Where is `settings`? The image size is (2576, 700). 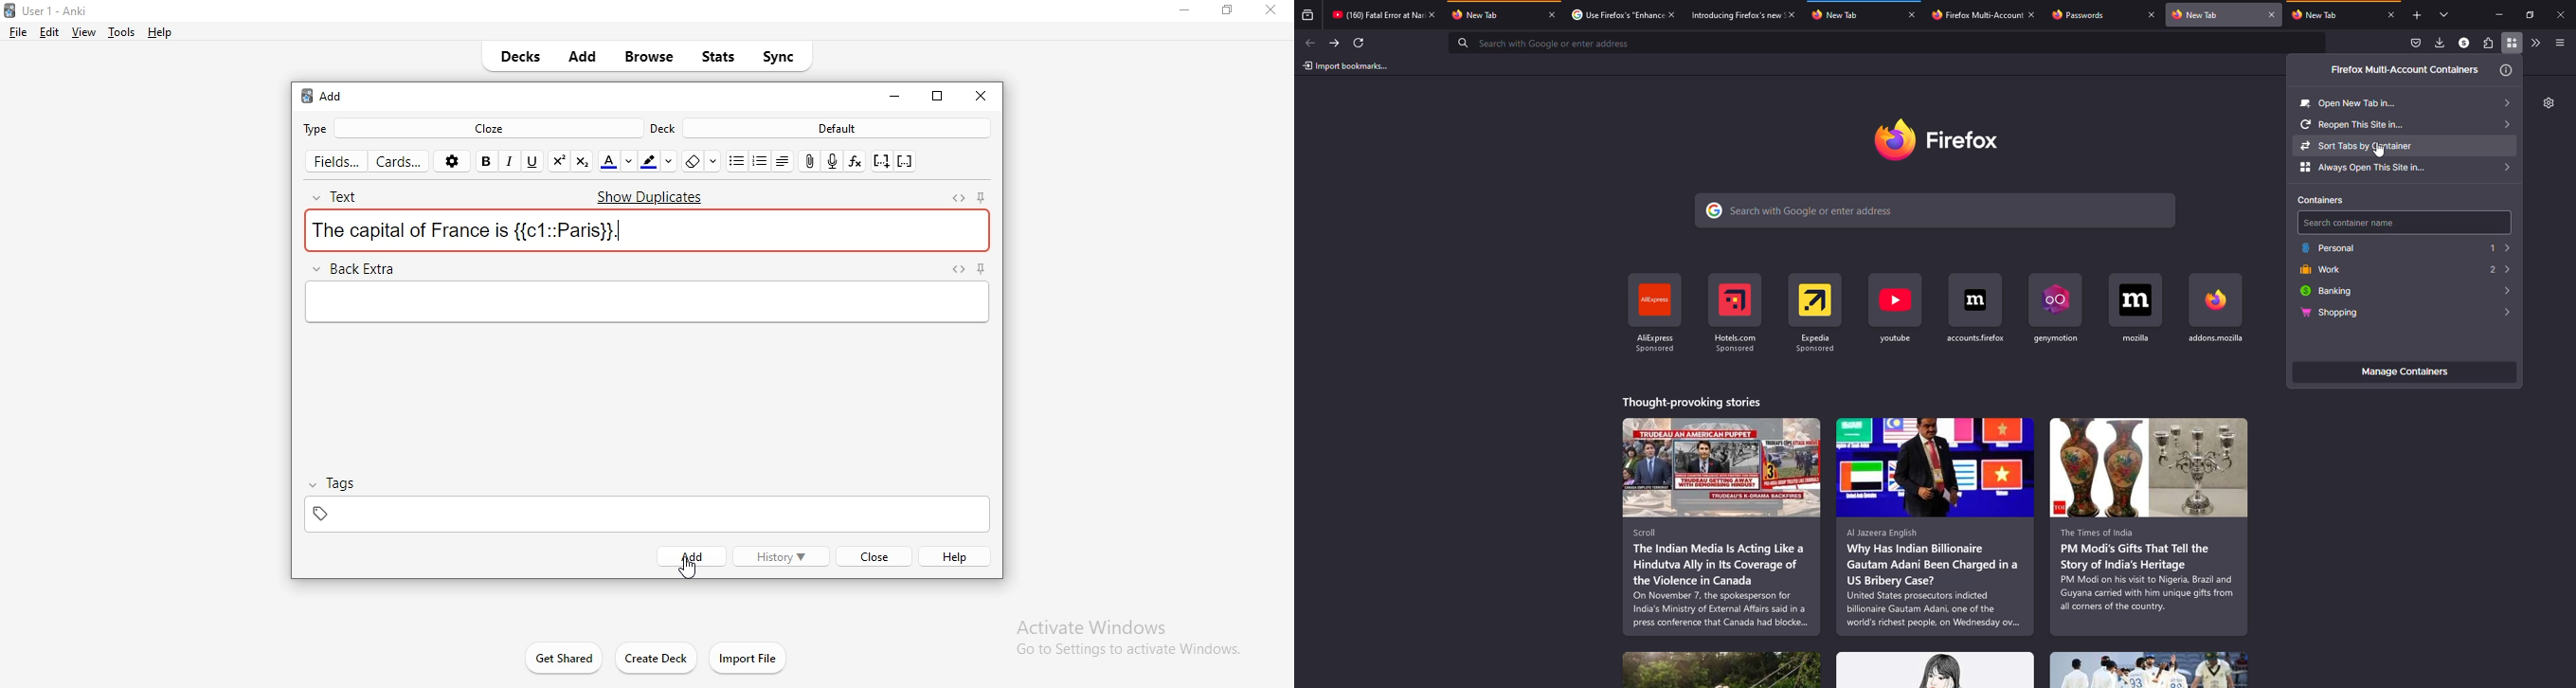
settings is located at coordinates (455, 161).